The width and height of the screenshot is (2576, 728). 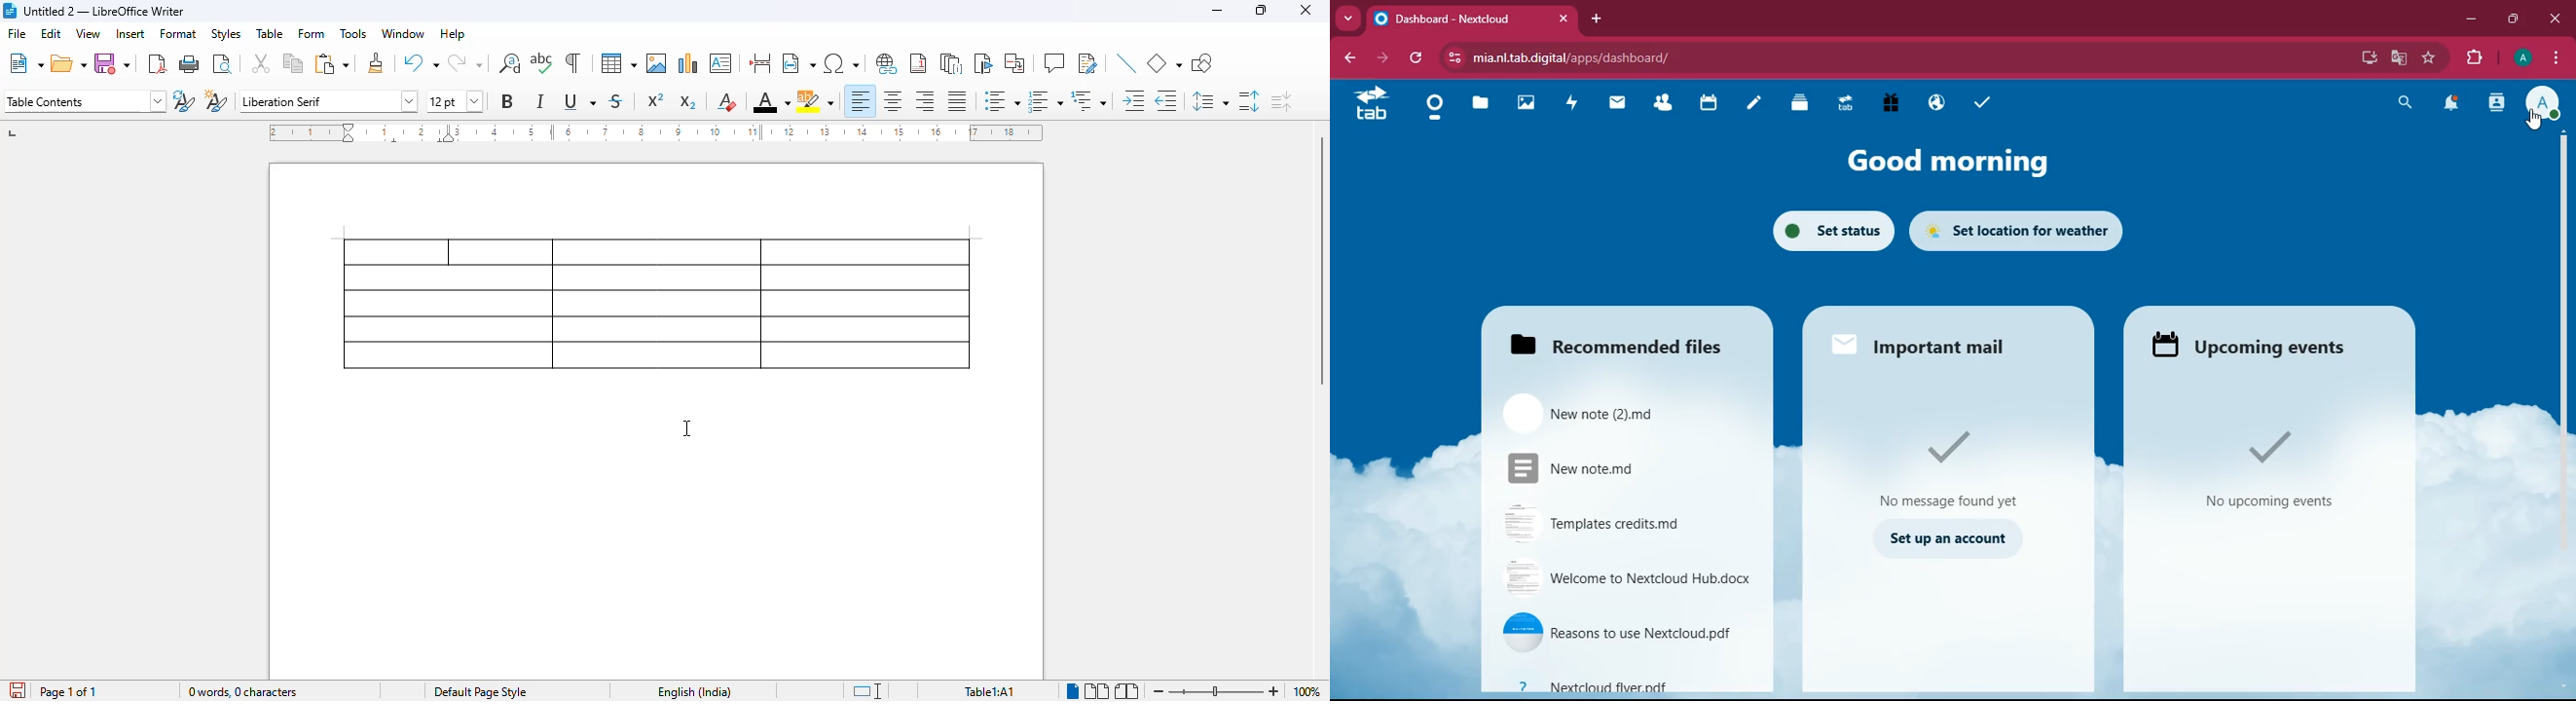 What do you see at coordinates (2023, 228) in the screenshot?
I see `set location for weather` at bounding box center [2023, 228].